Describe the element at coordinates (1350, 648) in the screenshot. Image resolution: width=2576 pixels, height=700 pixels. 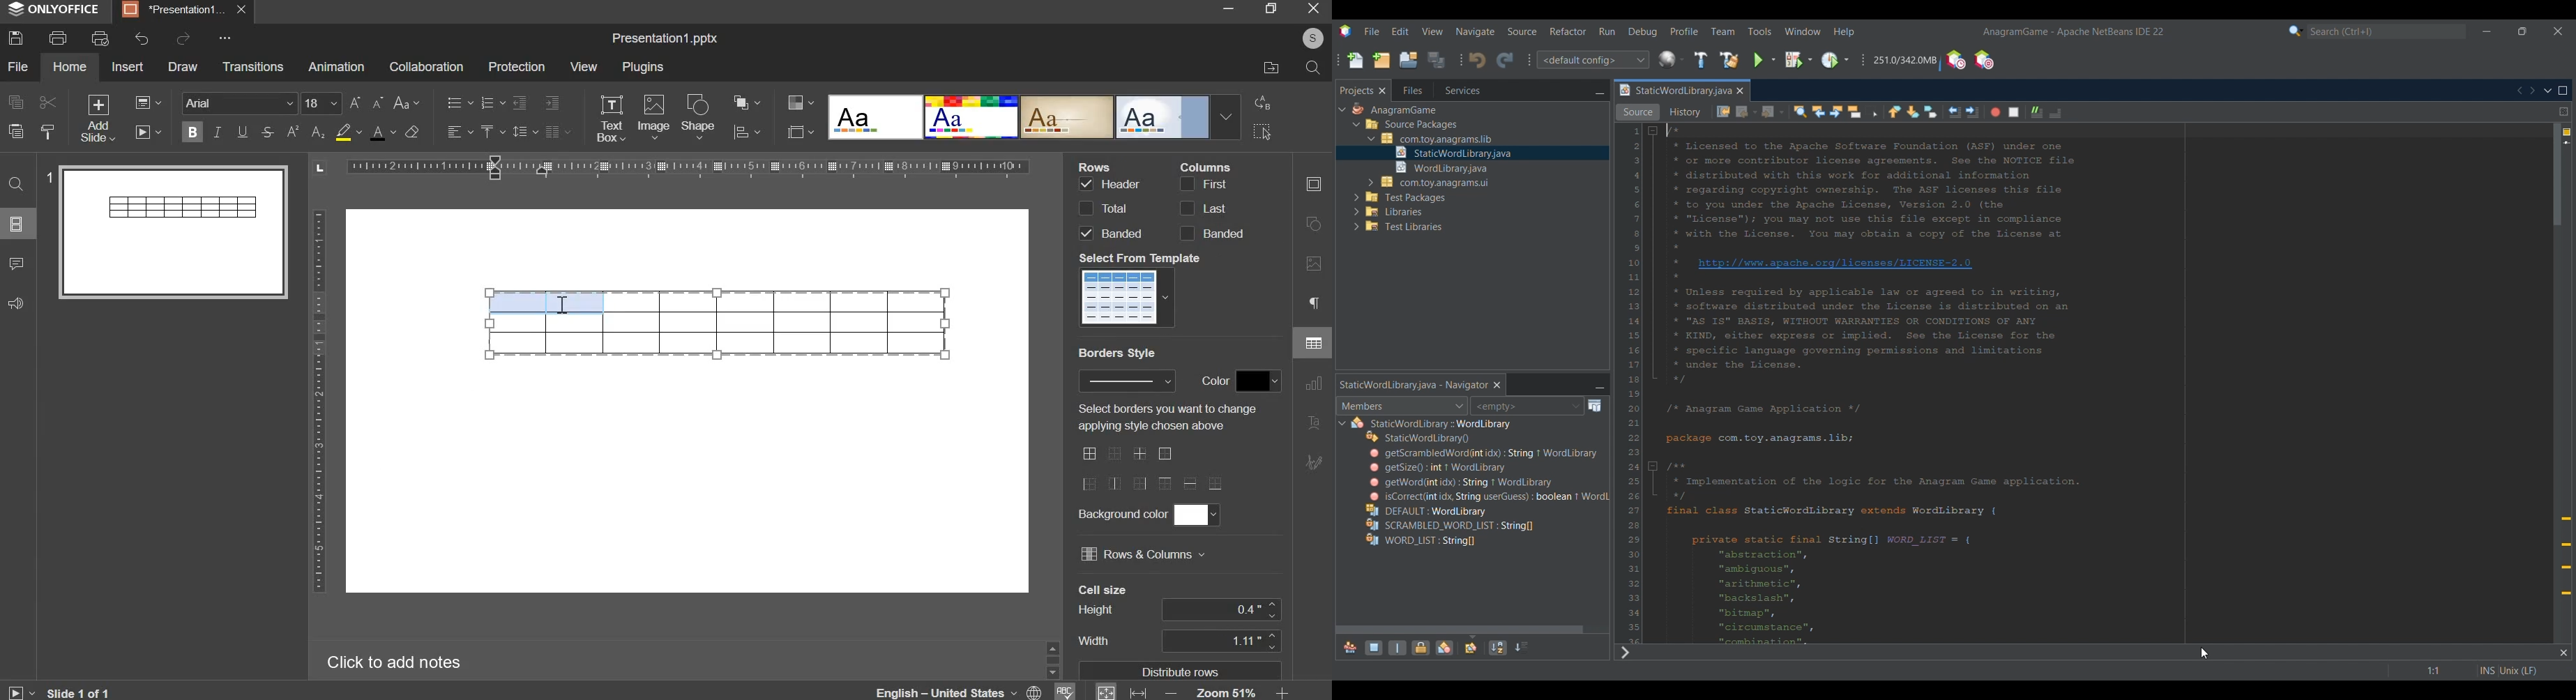
I see `Show inherited members ` at that location.